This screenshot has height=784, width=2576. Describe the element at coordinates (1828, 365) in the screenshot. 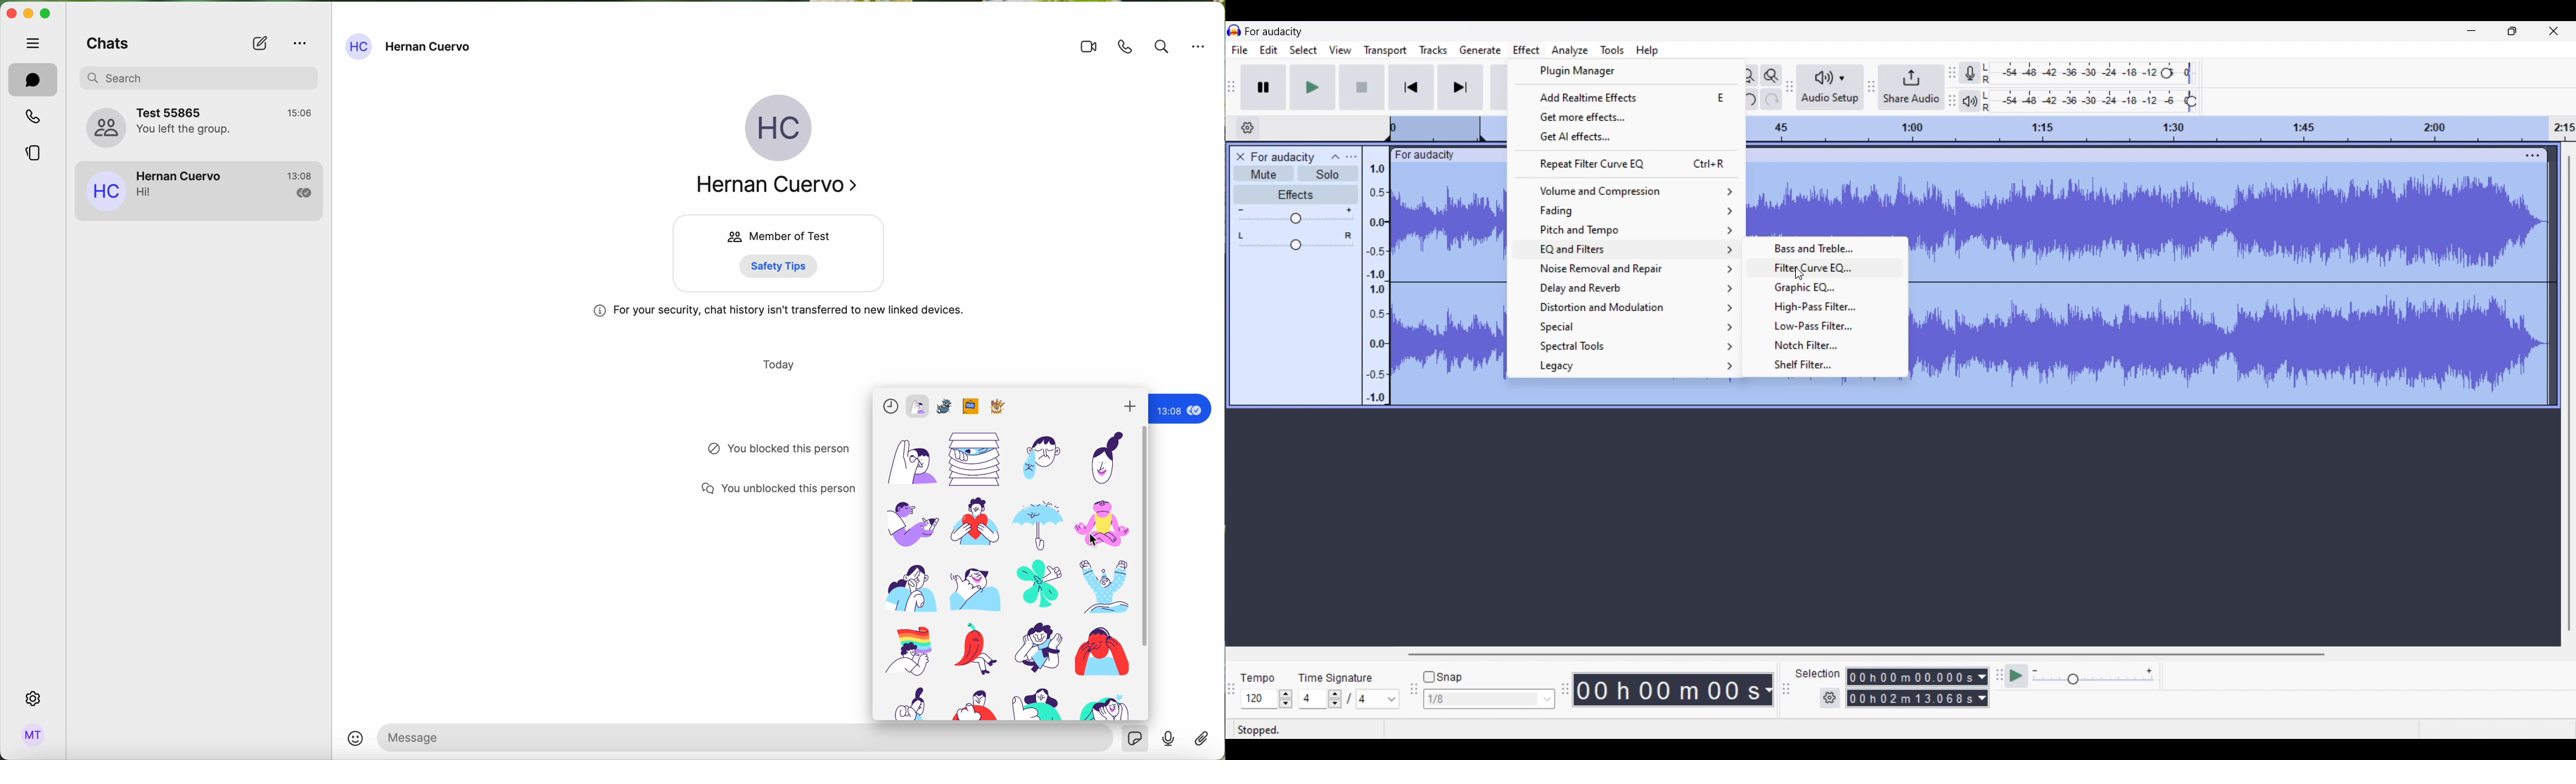

I see `Shelf filter` at that location.